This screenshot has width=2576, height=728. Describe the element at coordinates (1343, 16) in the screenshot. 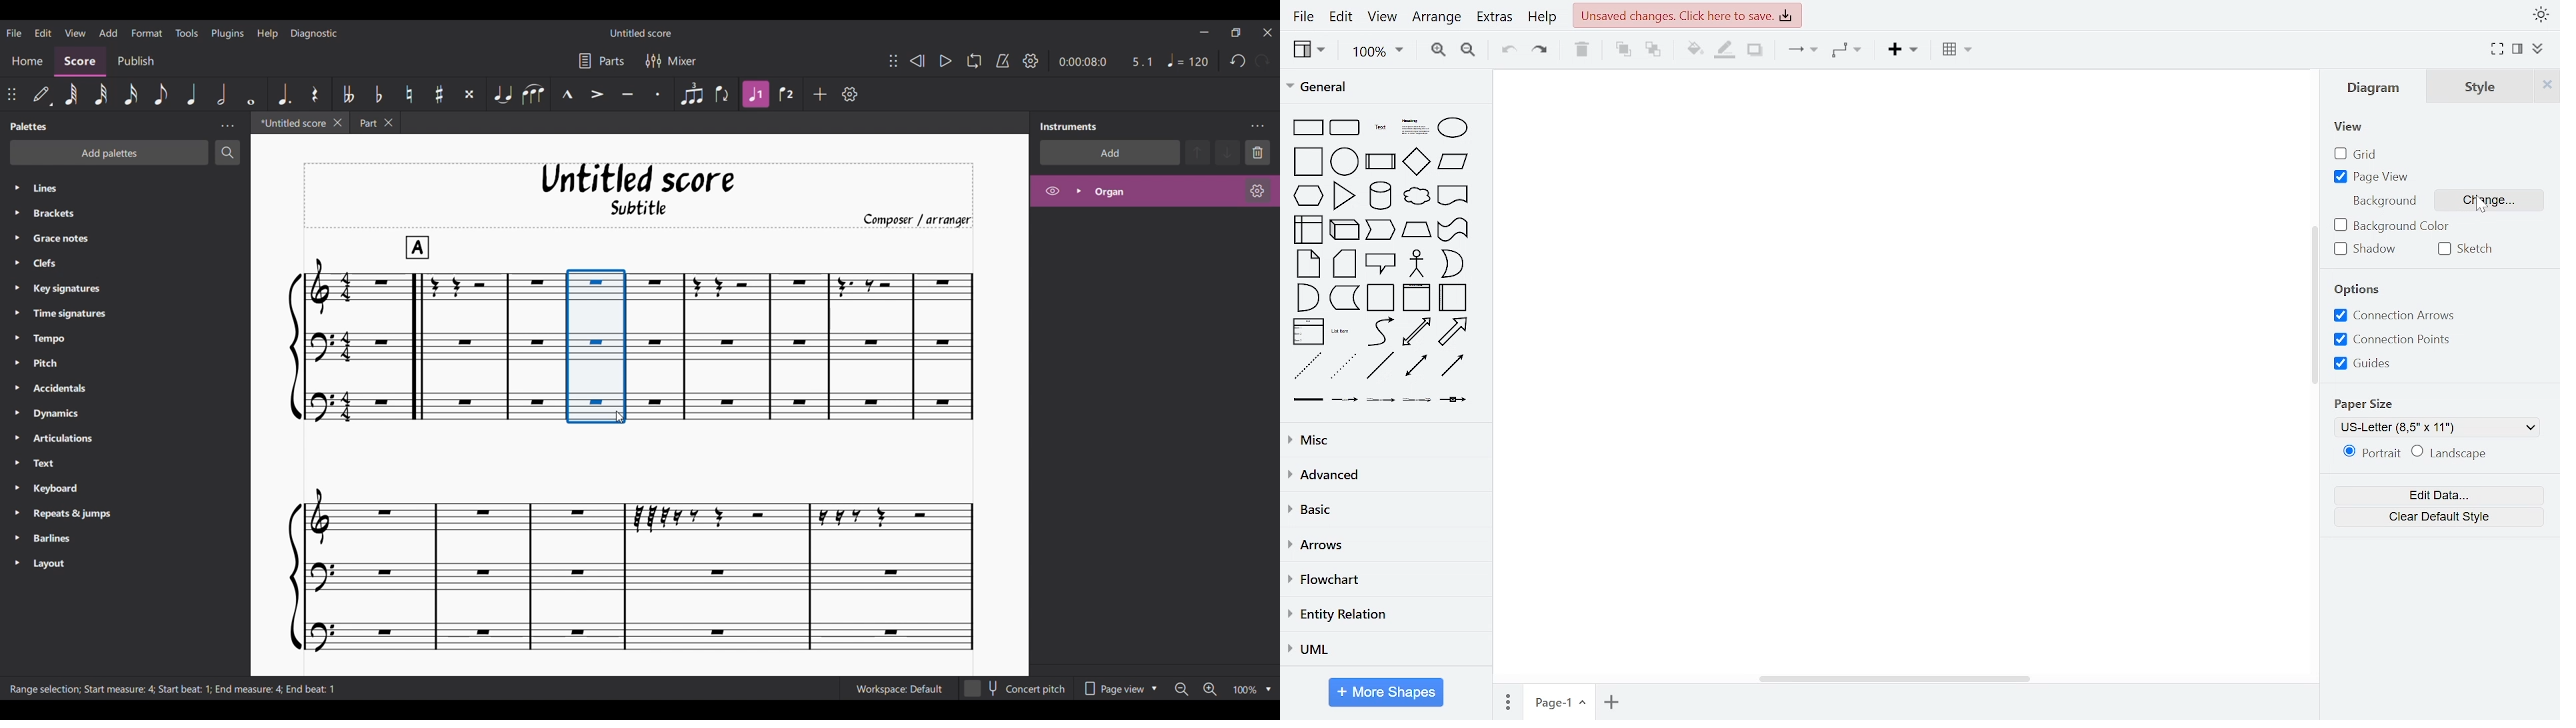

I see `edit` at that location.